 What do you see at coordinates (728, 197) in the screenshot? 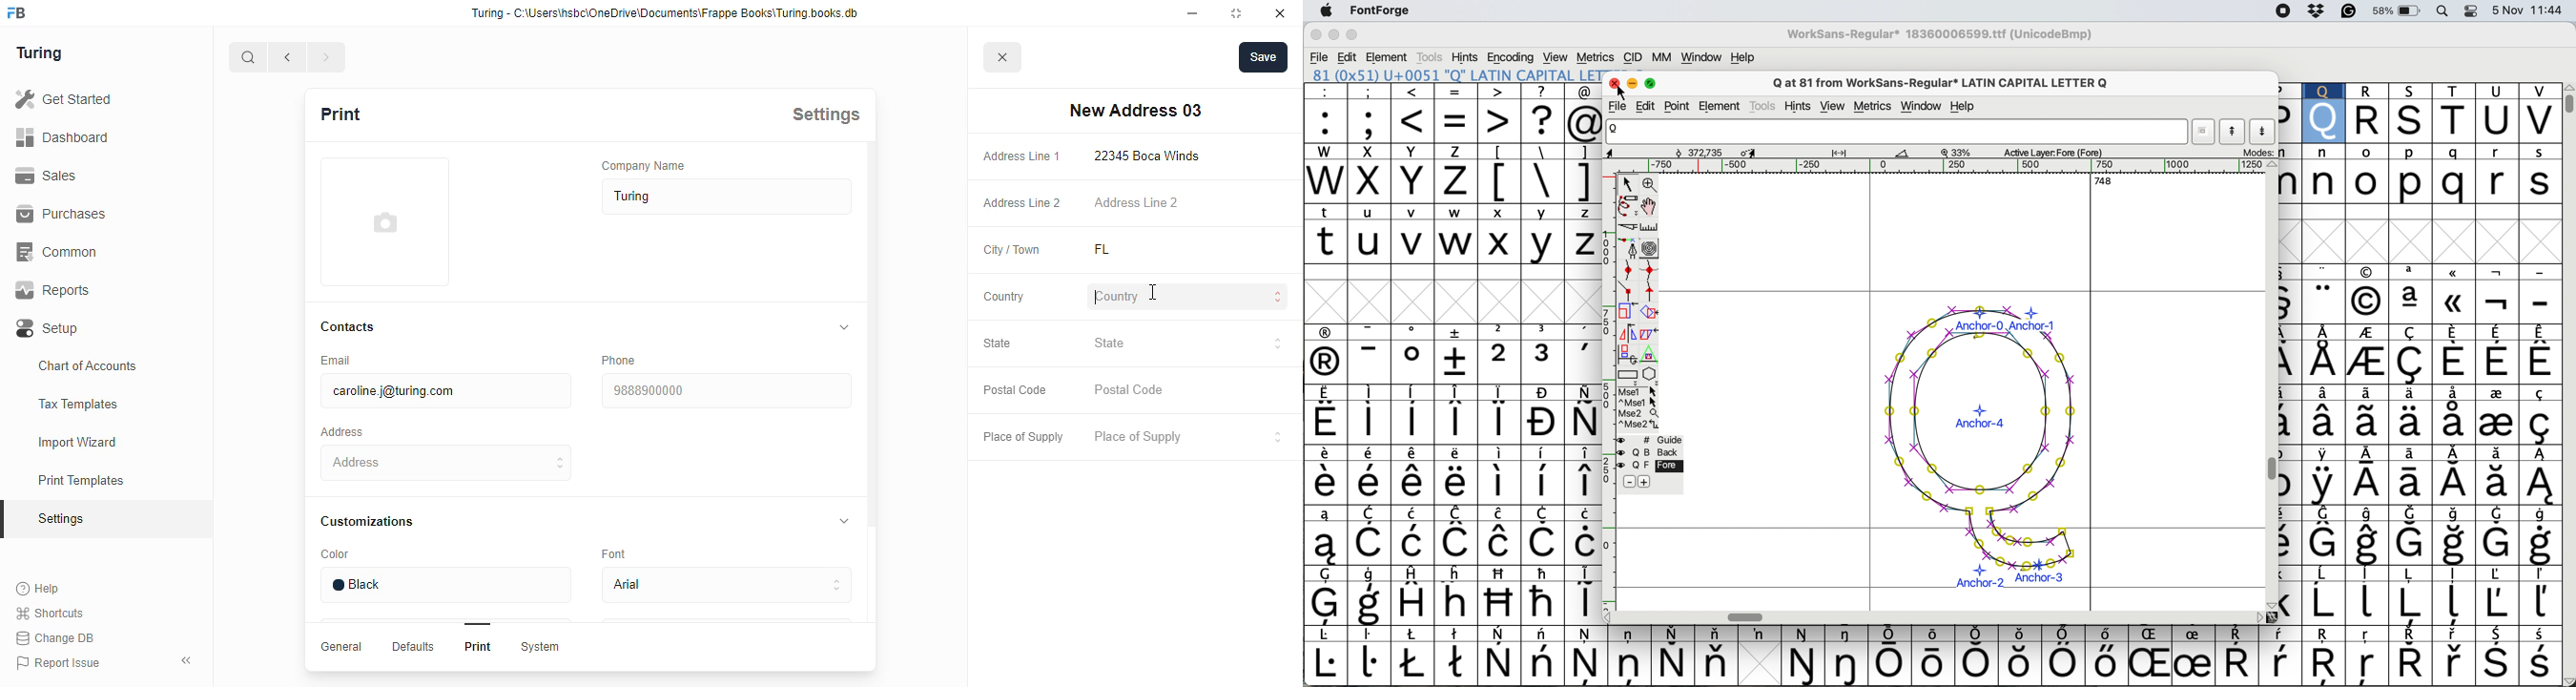
I see `turing` at bounding box center [728, 197].